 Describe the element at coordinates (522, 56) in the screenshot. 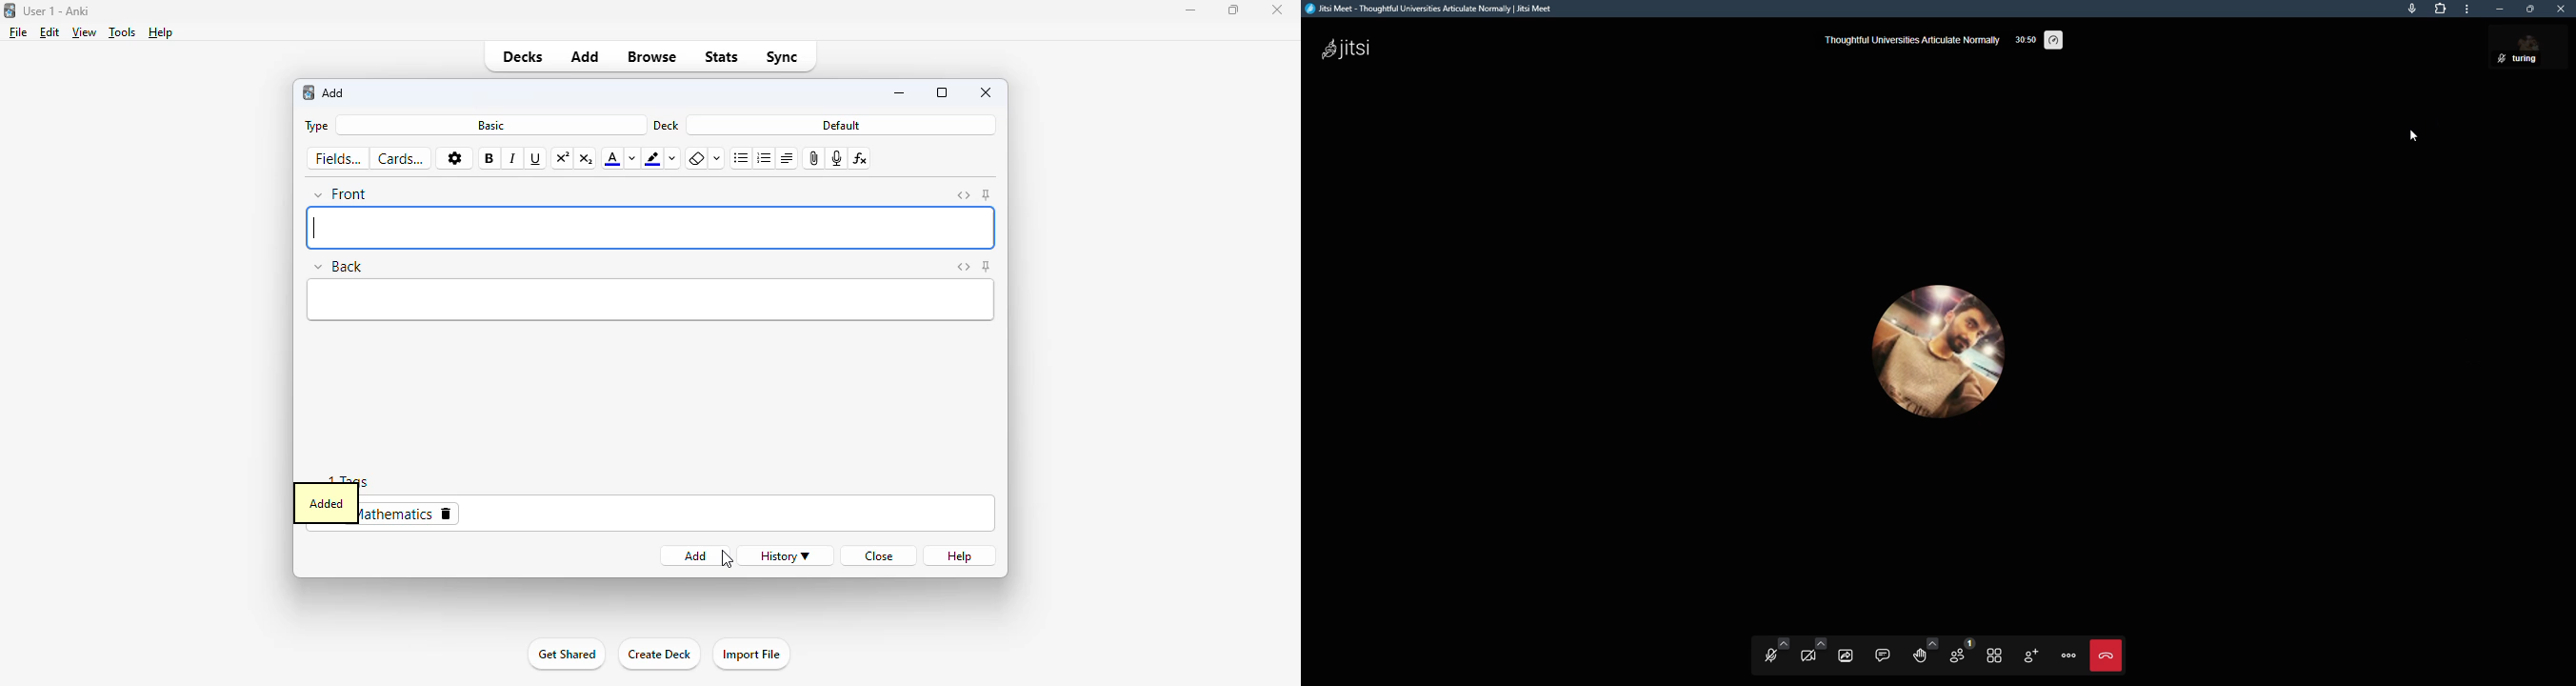

I see `decks` at that location.